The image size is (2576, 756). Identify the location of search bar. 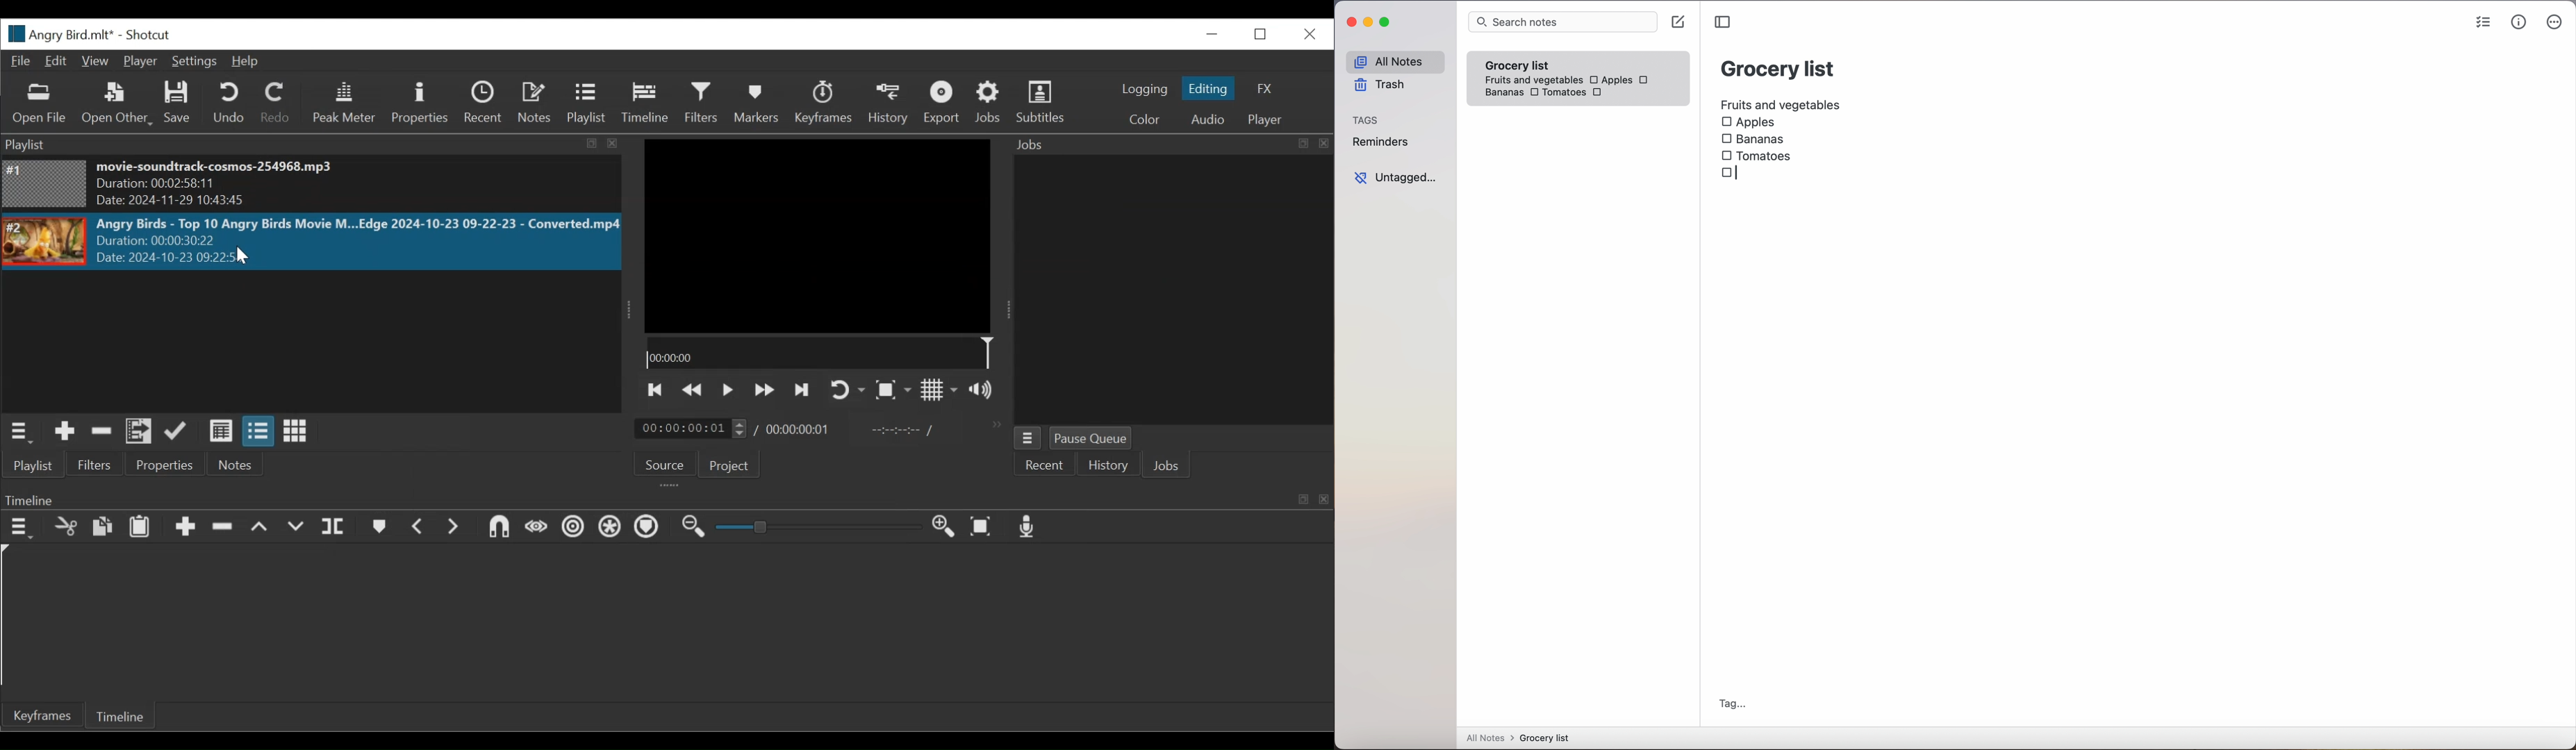
(1562, 23).